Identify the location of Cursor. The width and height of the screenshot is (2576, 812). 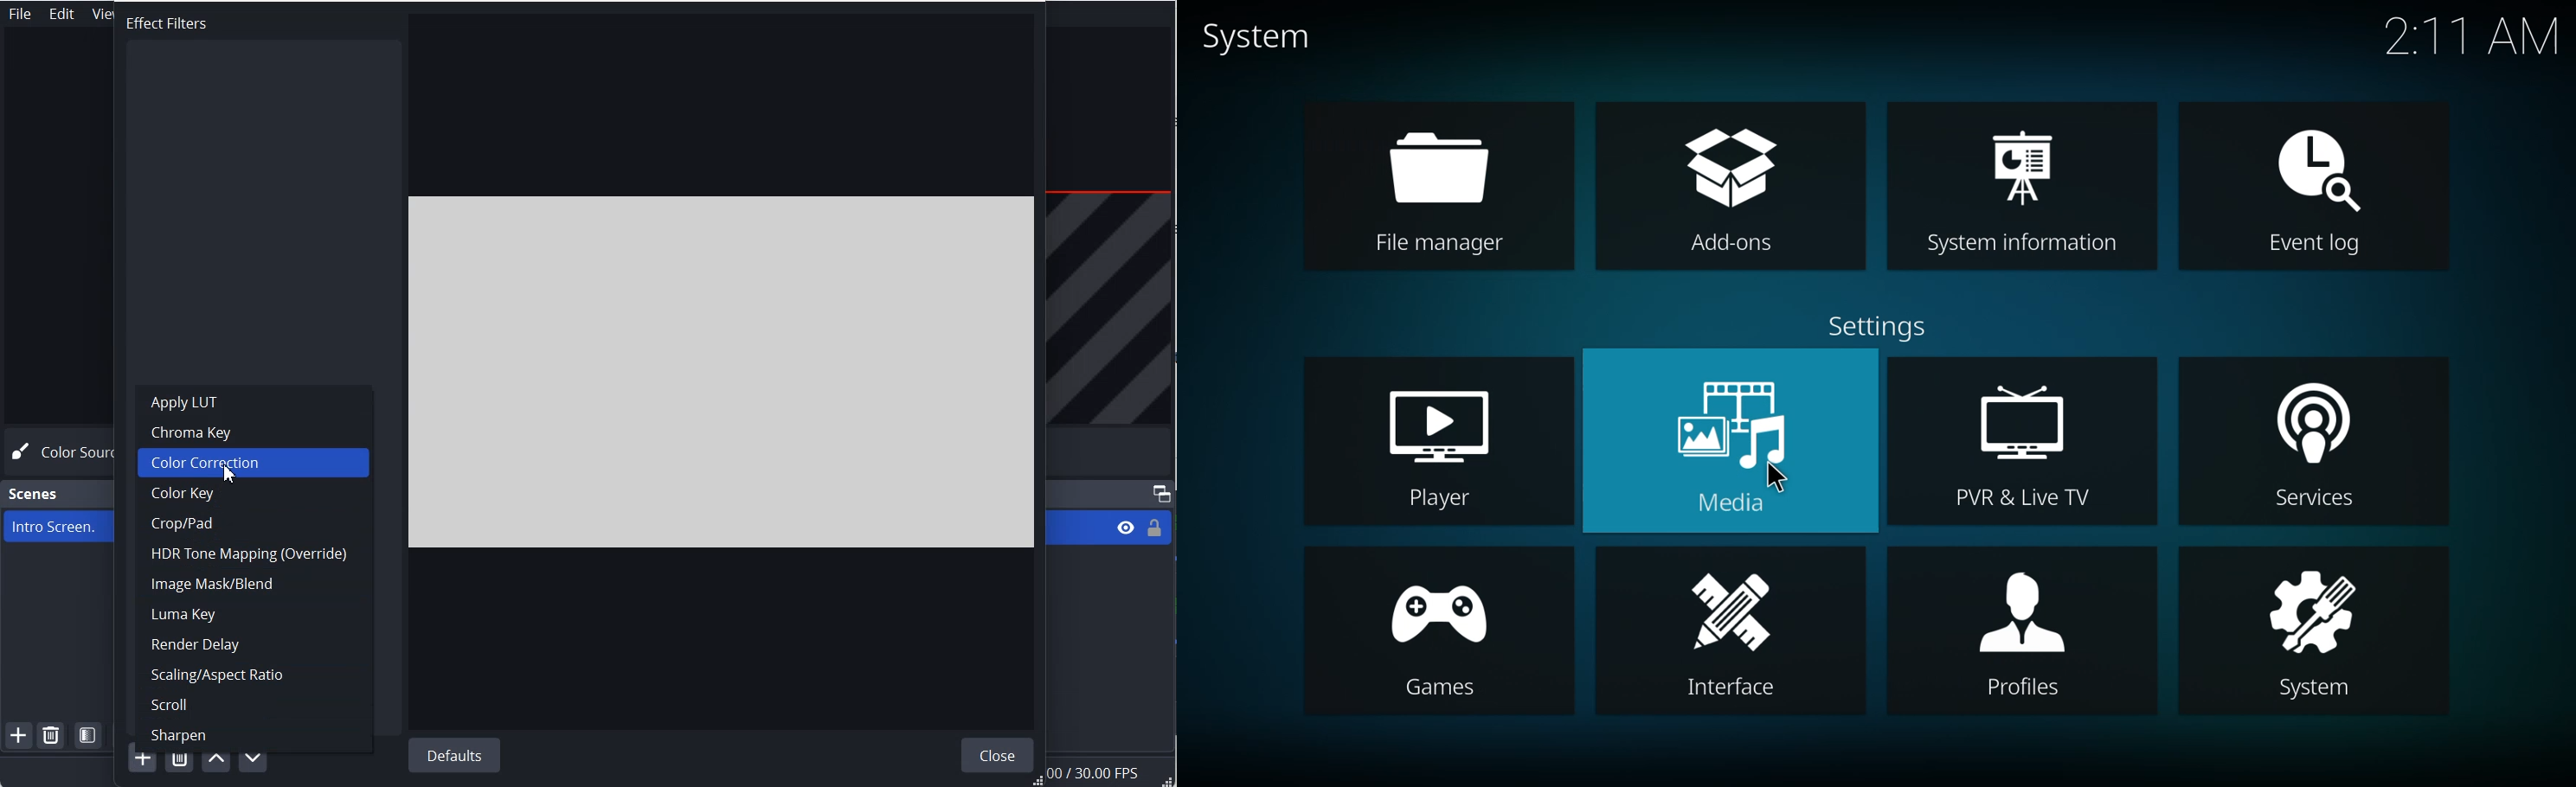
(229, 474).